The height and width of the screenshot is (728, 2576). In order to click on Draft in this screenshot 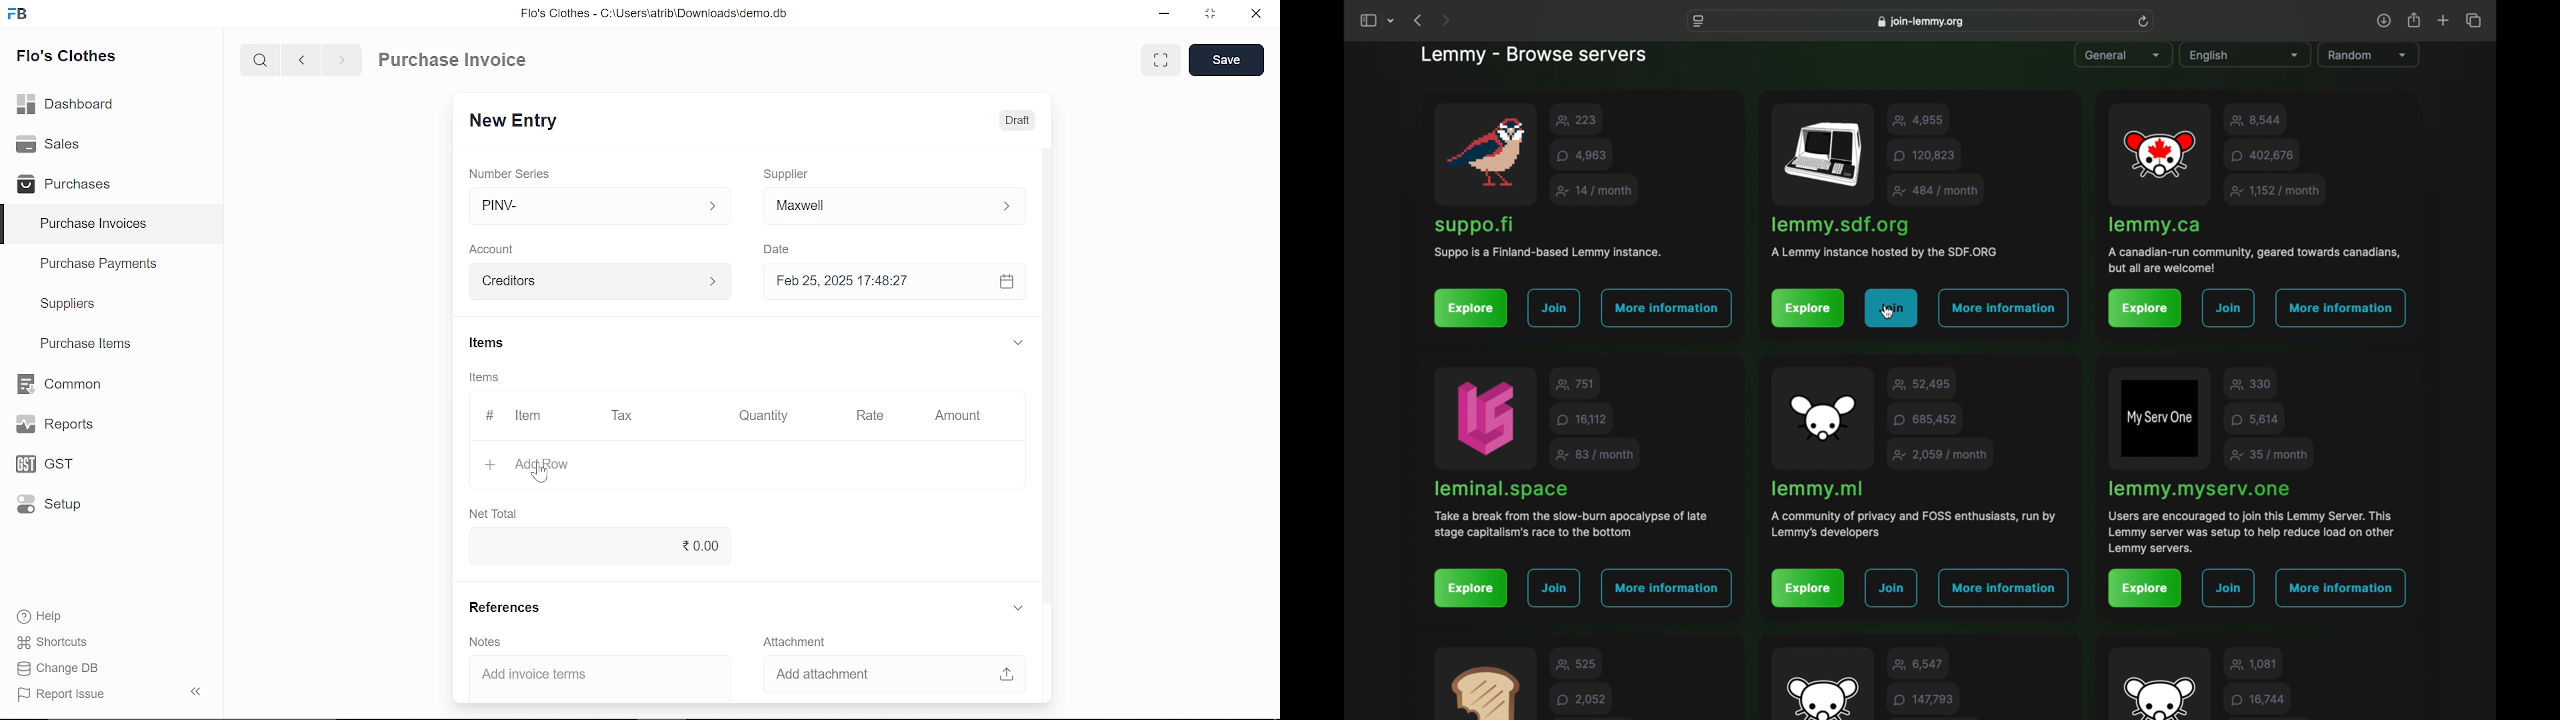, I will do `click(1017, 121)`.